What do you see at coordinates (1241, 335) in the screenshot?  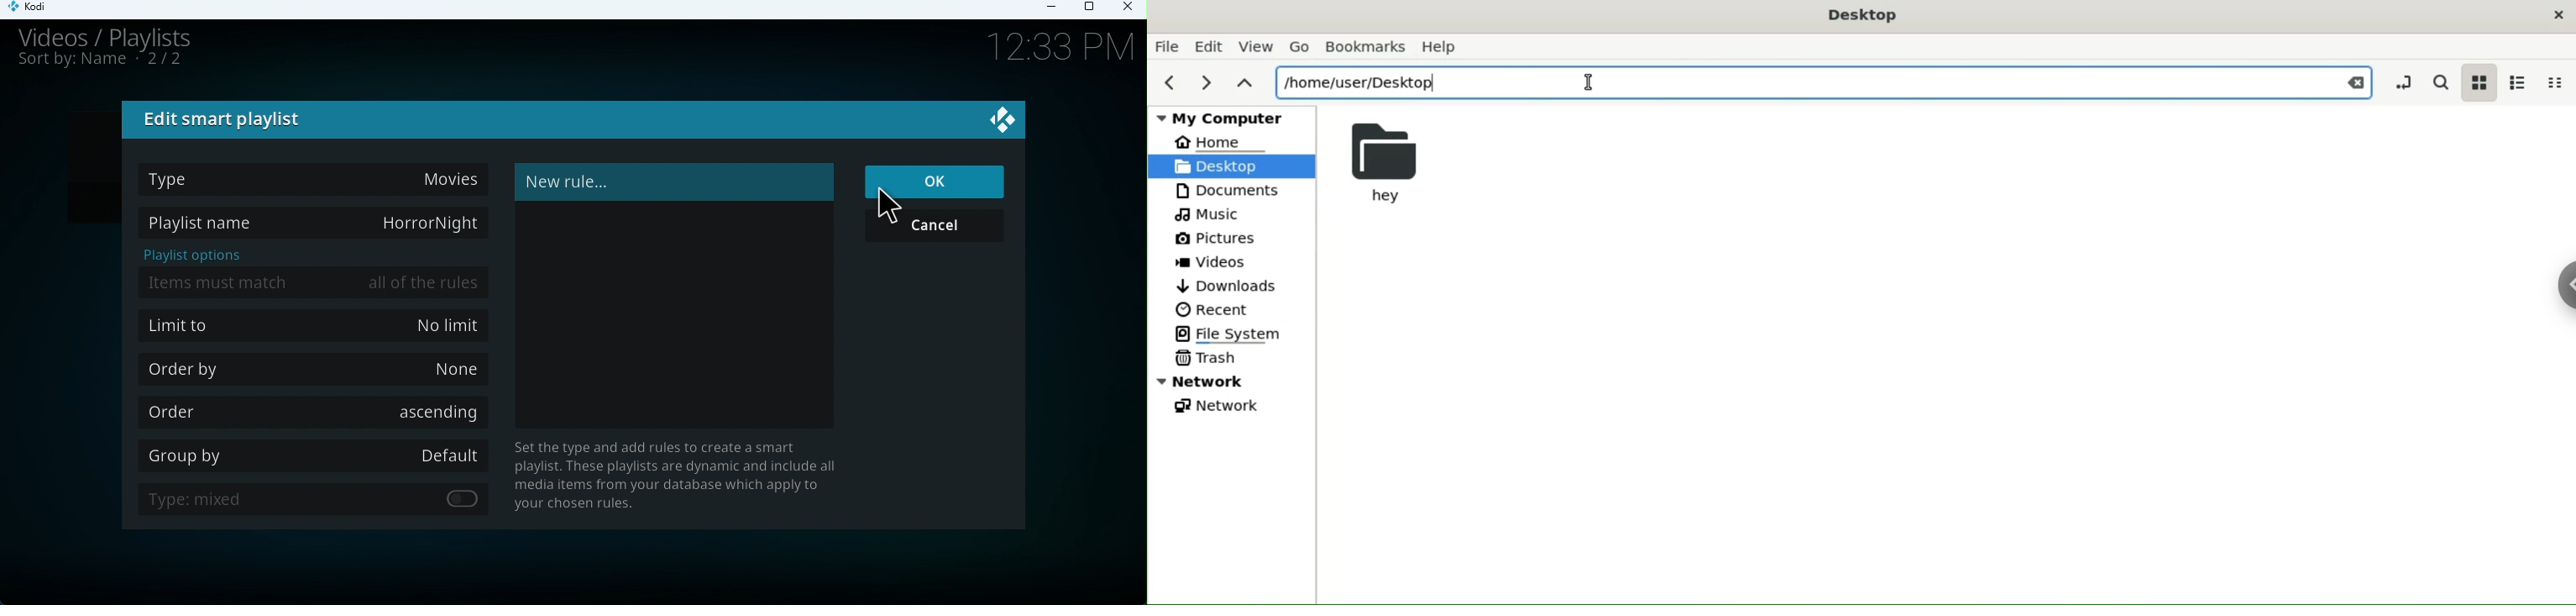 I see `file systems` at bounding box center [1241, 335].